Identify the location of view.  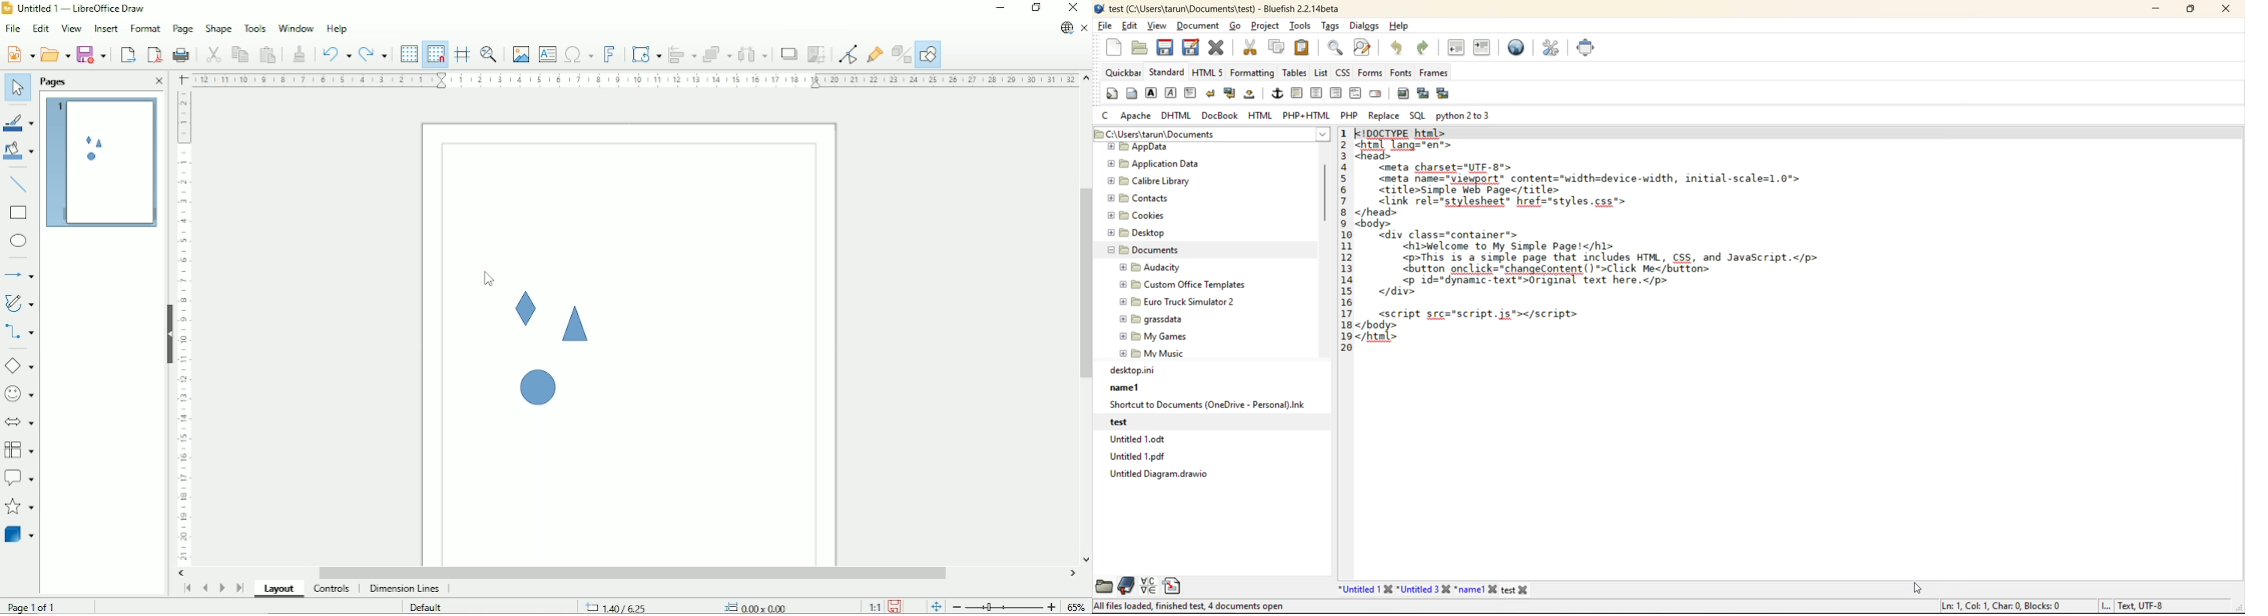
(1157, 27).